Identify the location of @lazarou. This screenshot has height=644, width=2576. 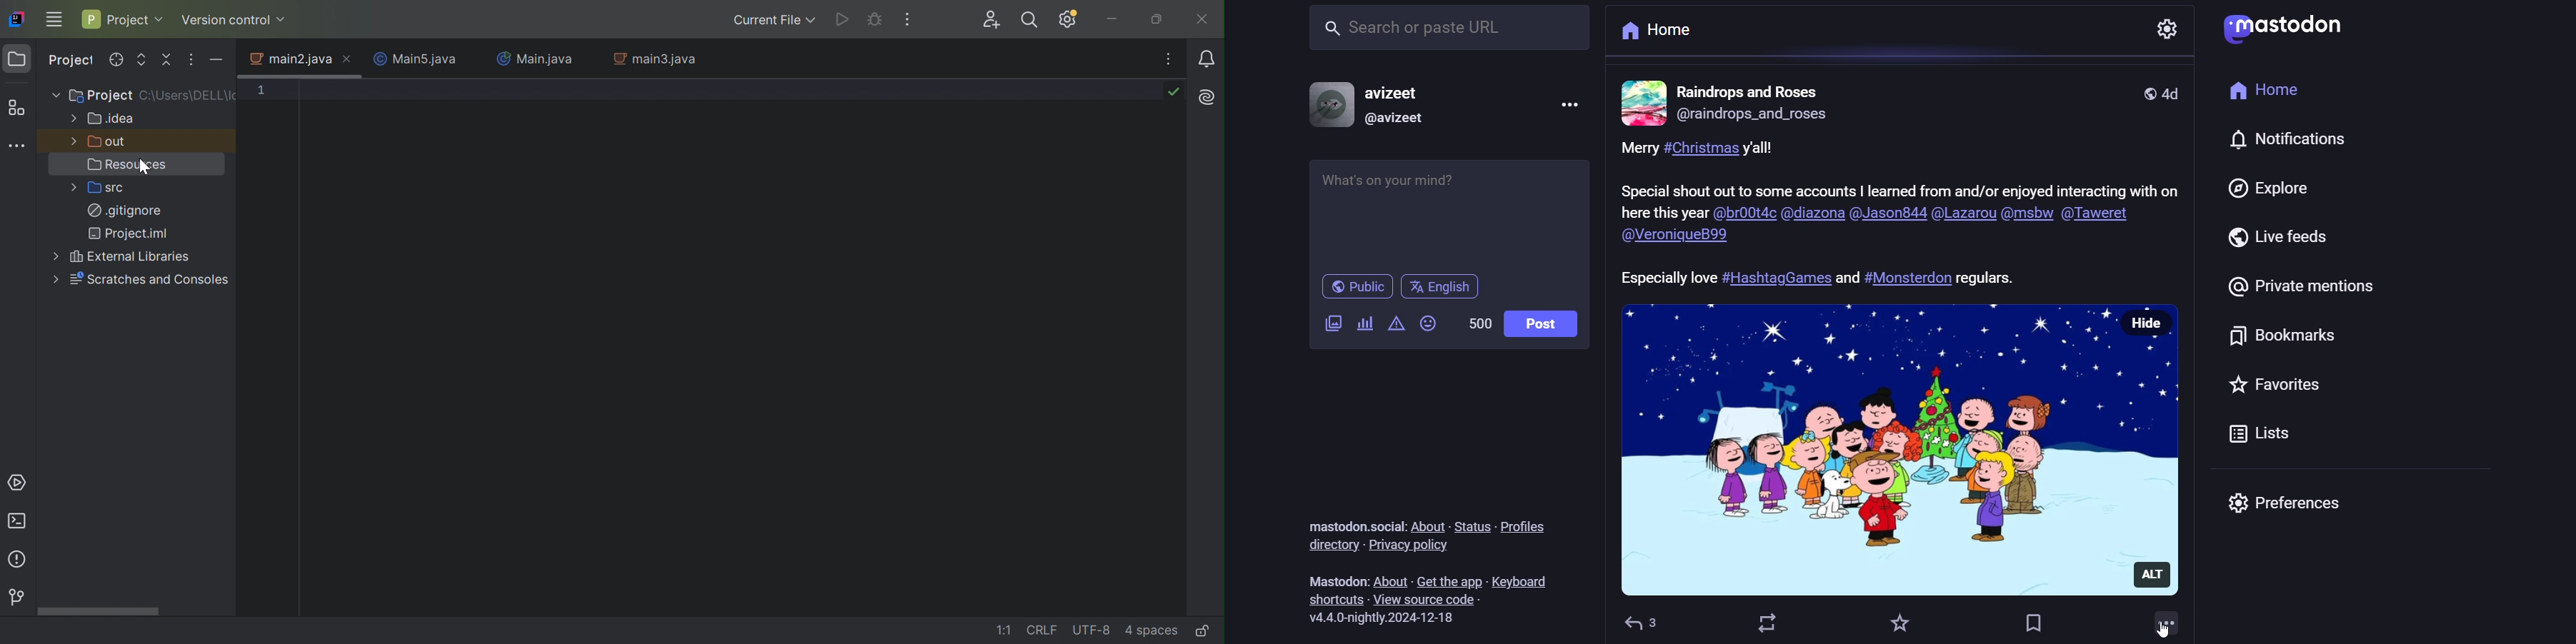
(1964, 216).